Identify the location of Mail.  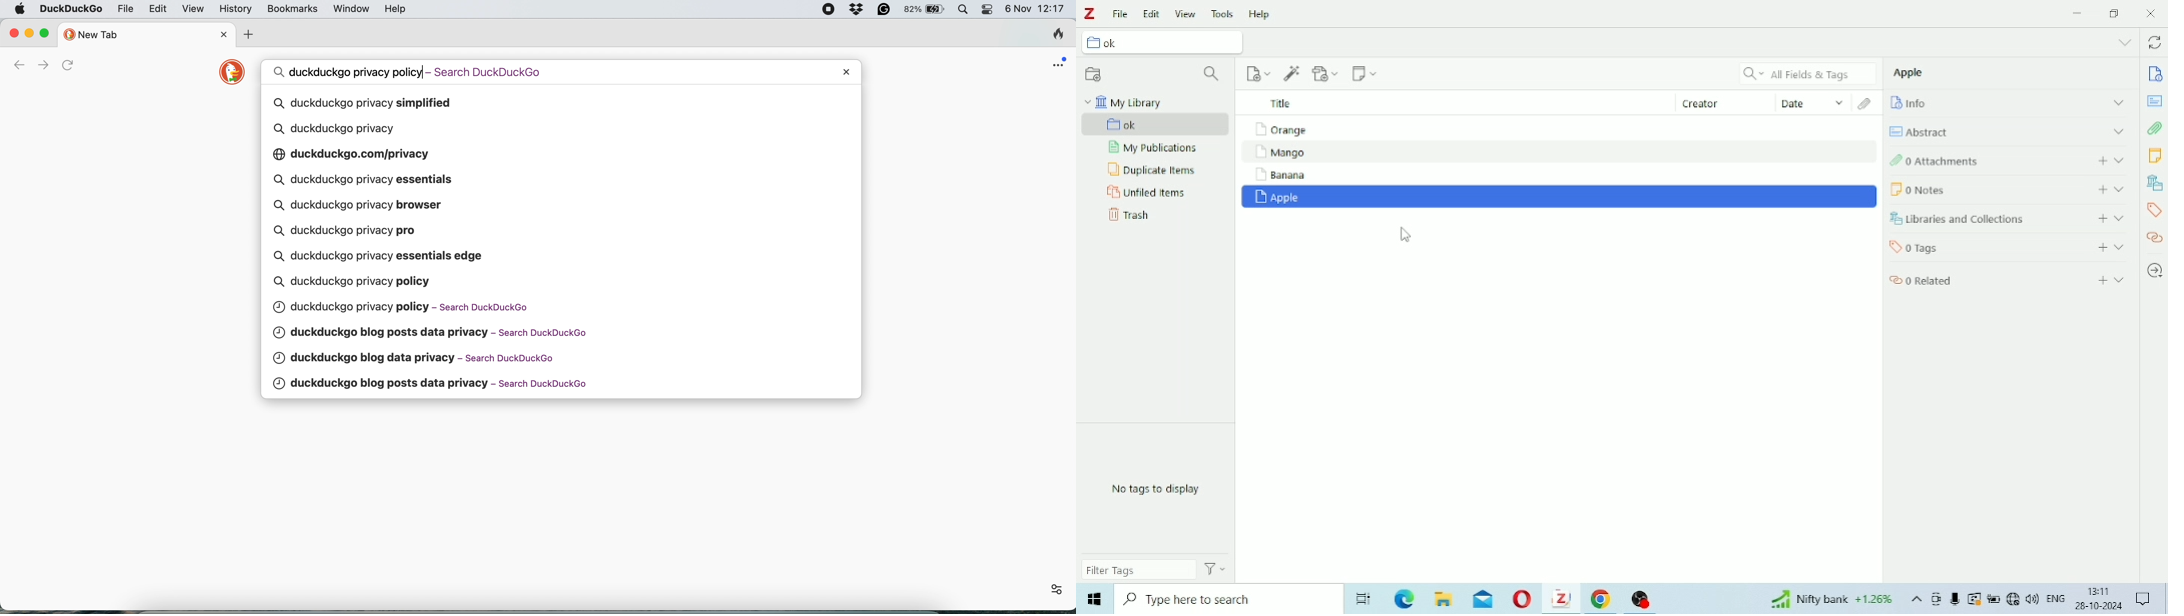
(1483, 599).